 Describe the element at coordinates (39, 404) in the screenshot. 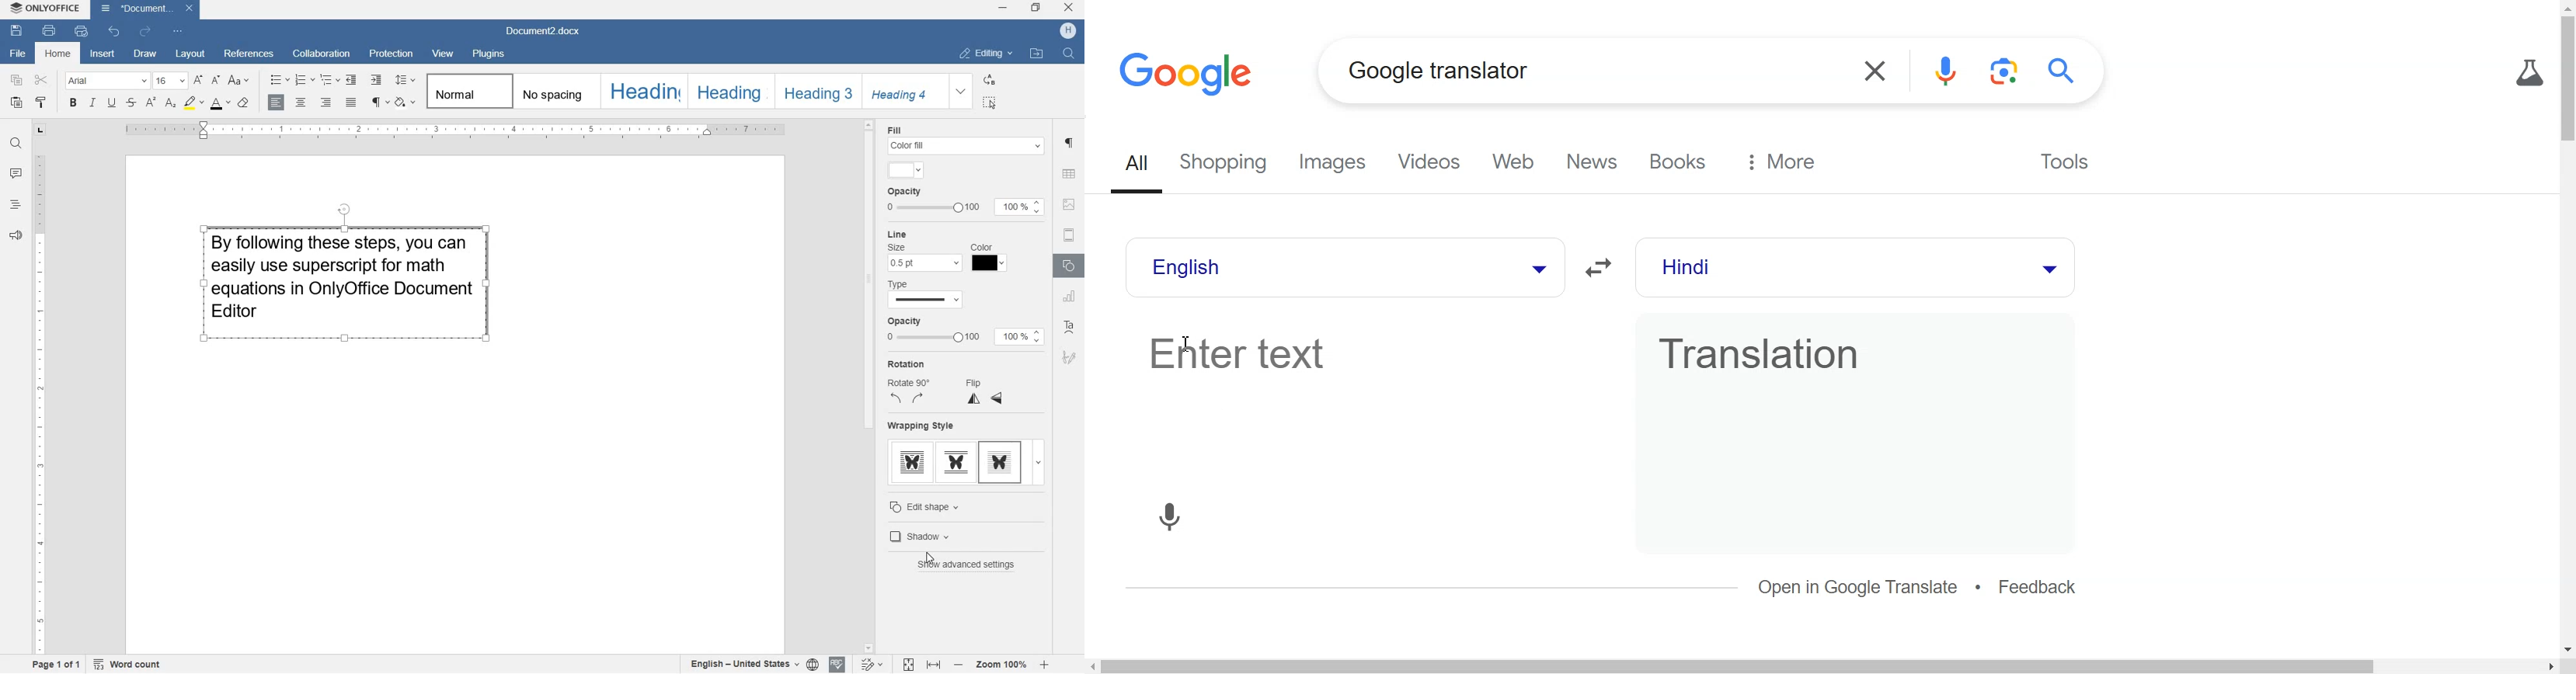

I see `ruler` at that location.